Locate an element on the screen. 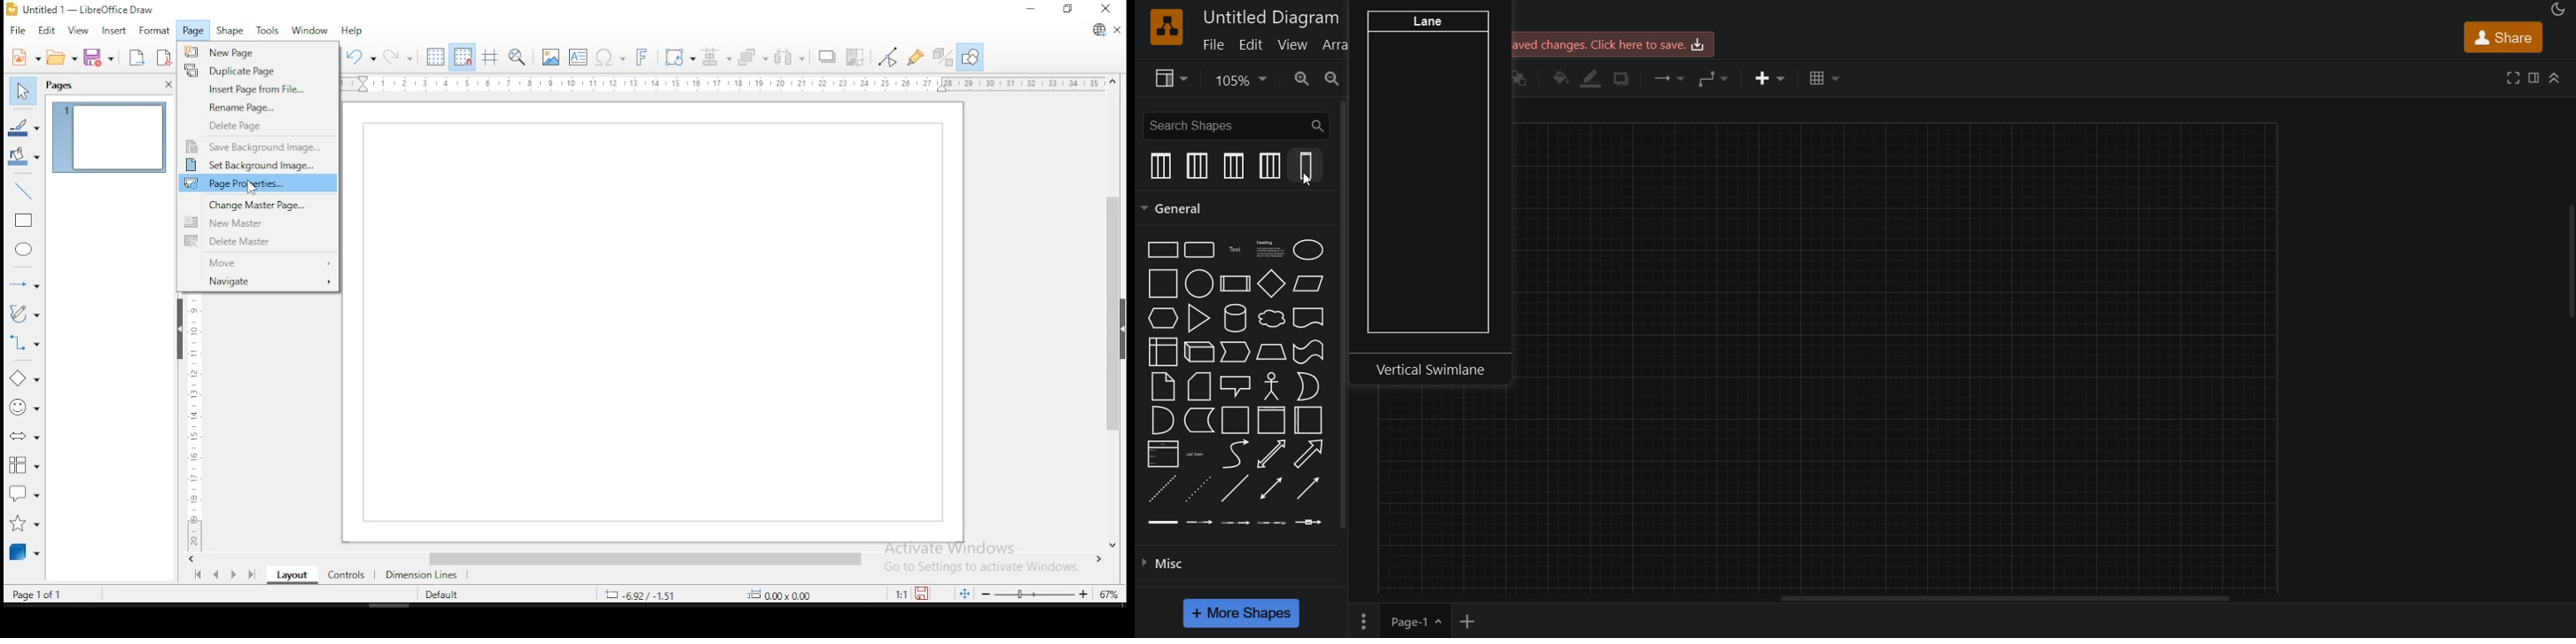 The width and height of the screenshot is (2576, 644). change master page is located at coordinates (258, 205).